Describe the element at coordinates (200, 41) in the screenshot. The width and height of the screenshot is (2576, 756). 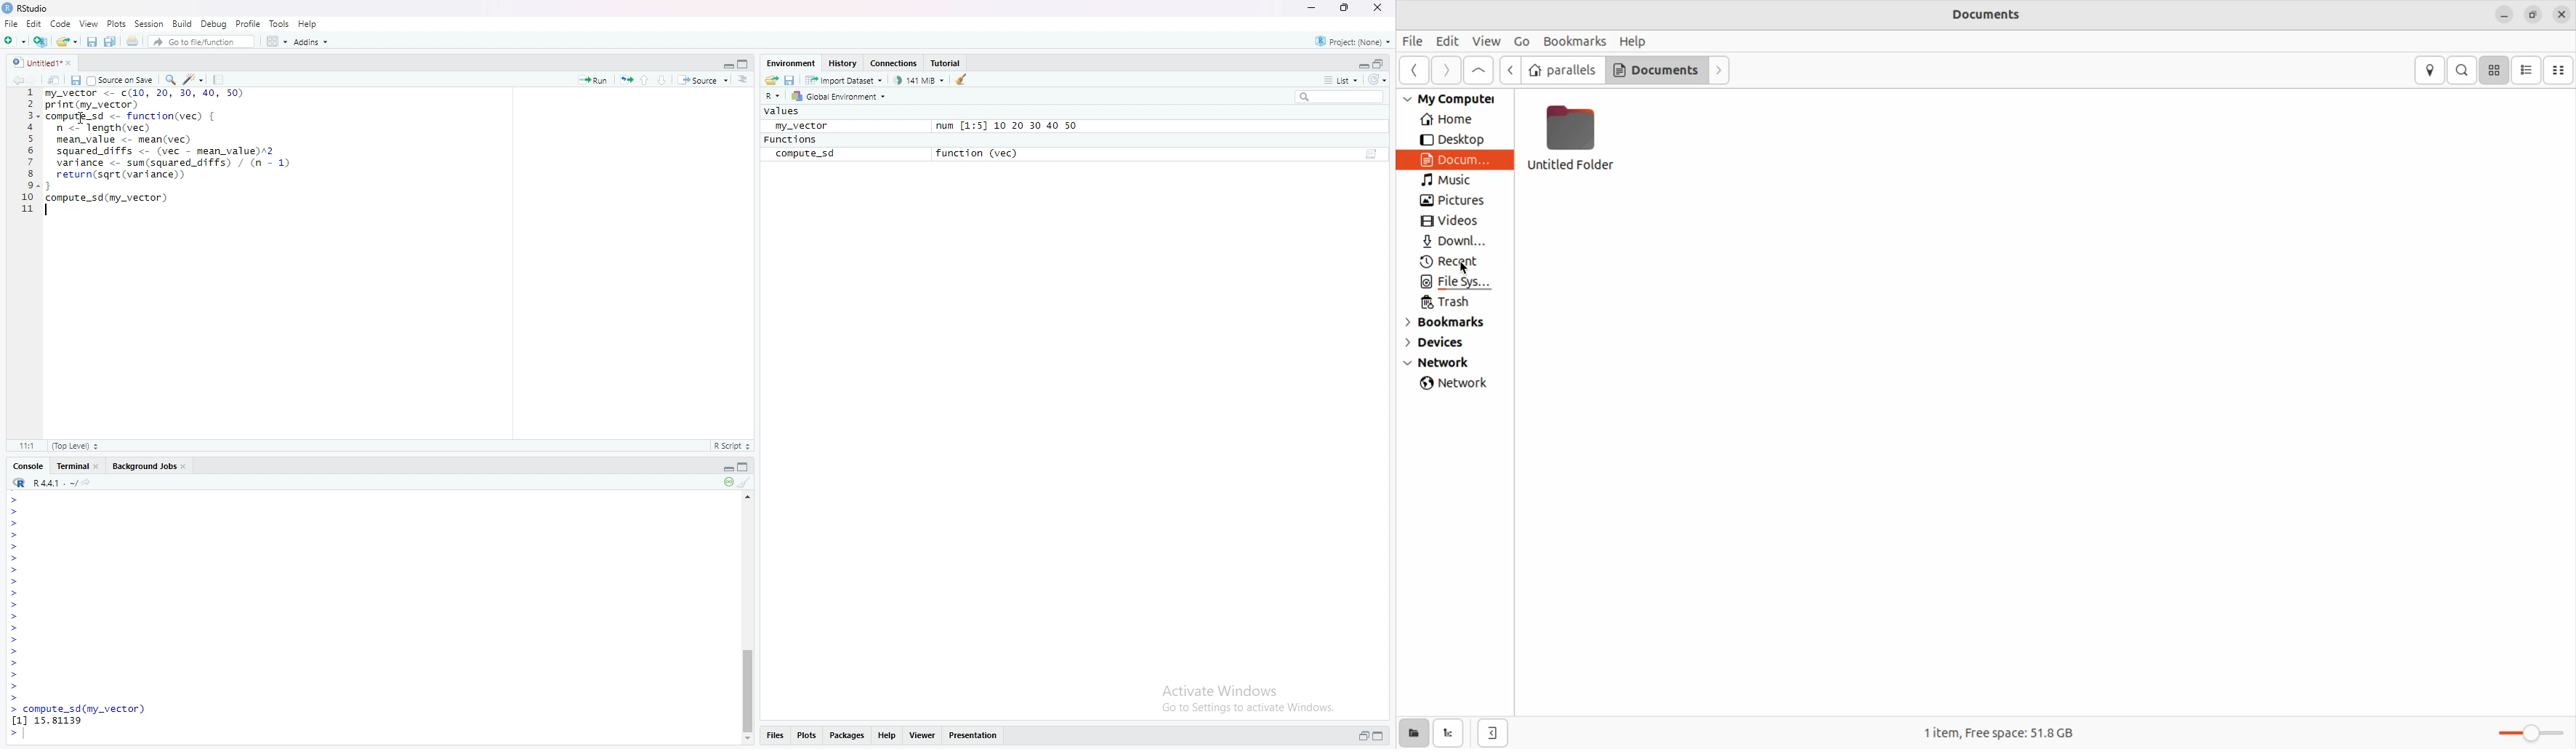
I see `Go to file/function` at that location.